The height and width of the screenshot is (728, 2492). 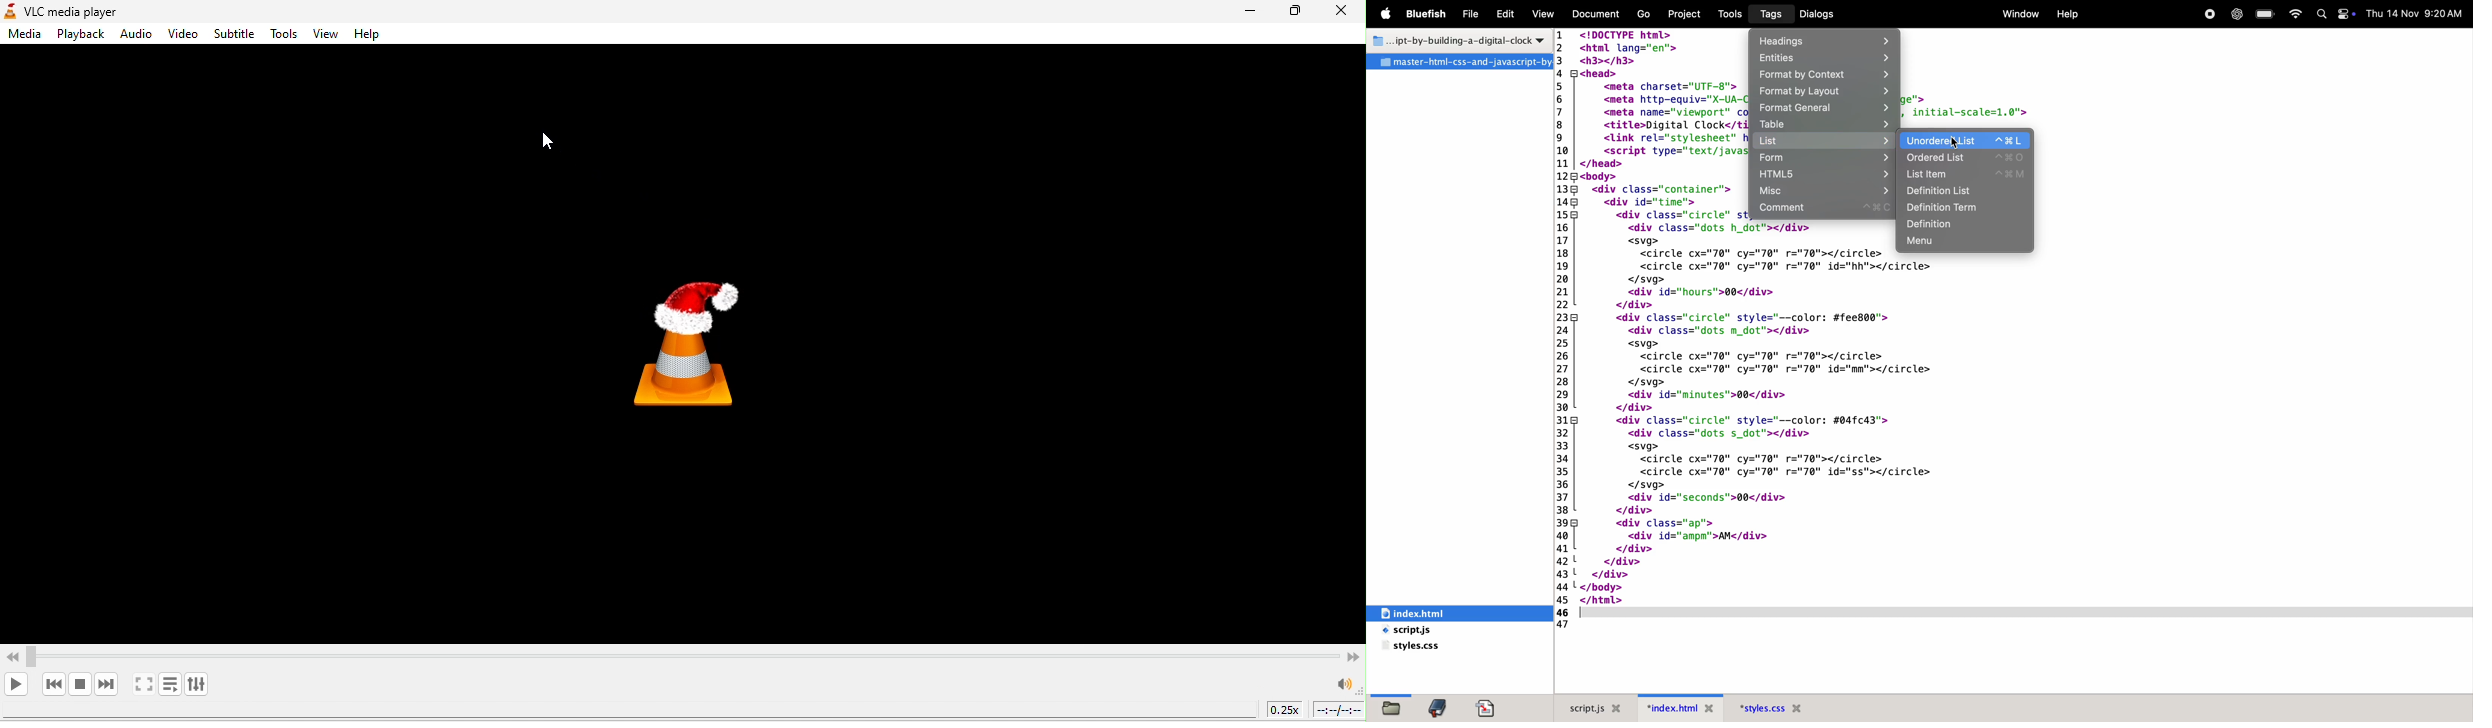 What do you see at coordinates (87, 680) in the screenshot?
I see `stop playback` at bounding box center [87, 680].